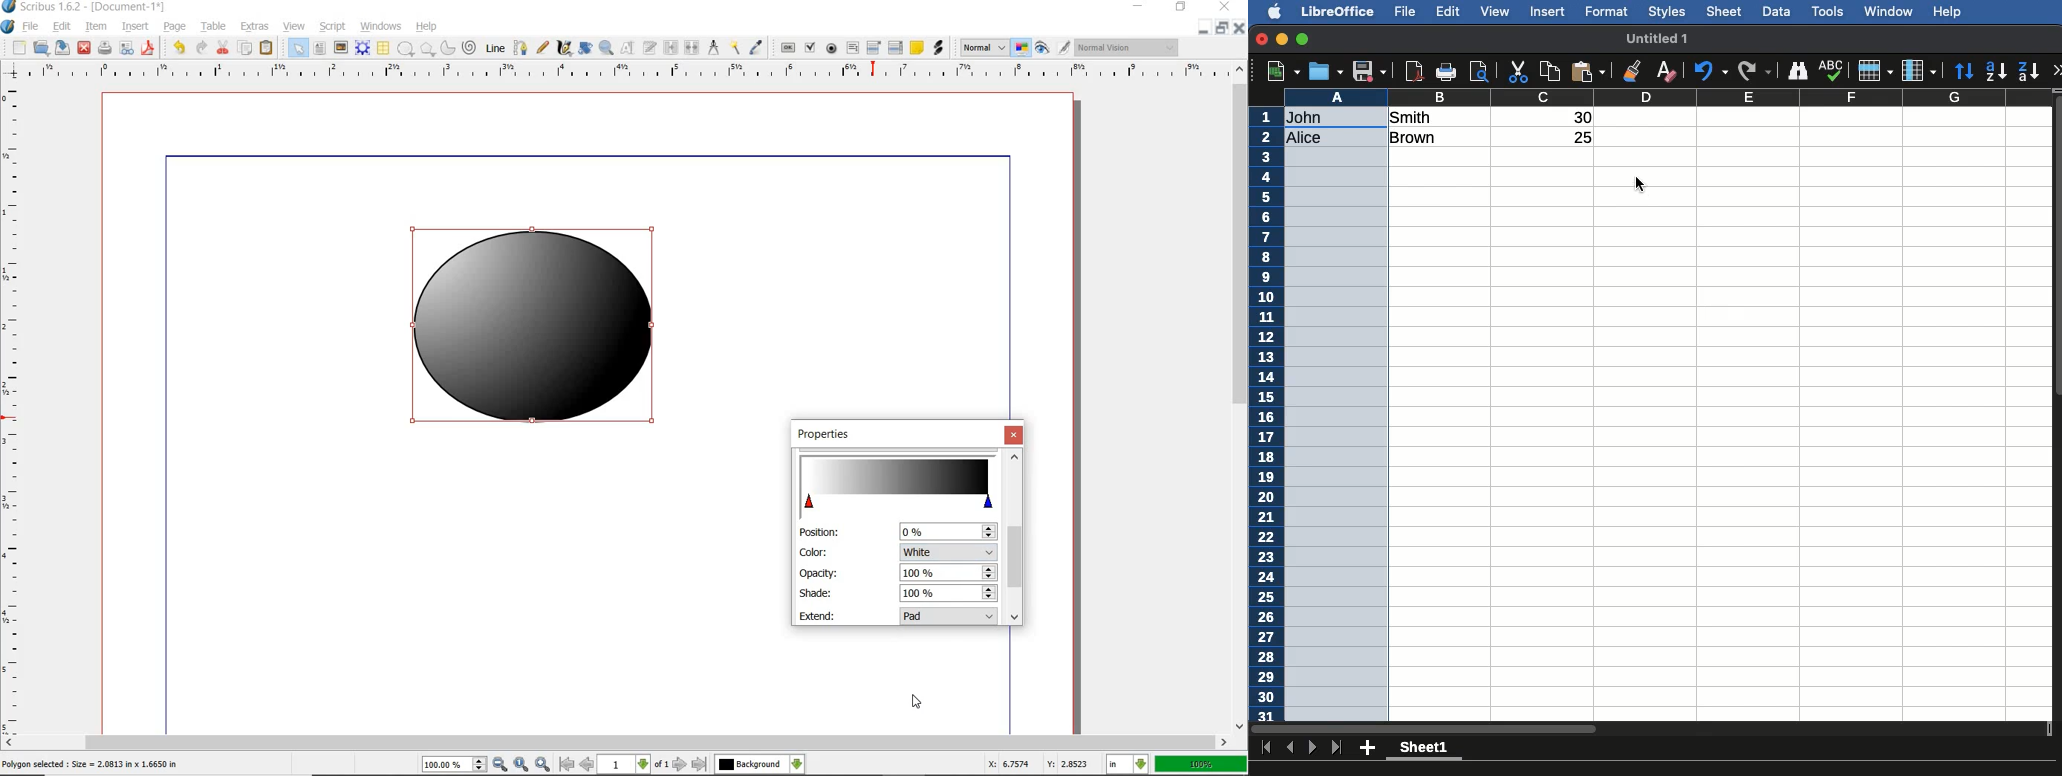 The width and height of the screenshot is (2072, 784). Describe the element at coordinates (606, 48) in the screenshot. I see `ZOOM IN OR OUT` at that location.